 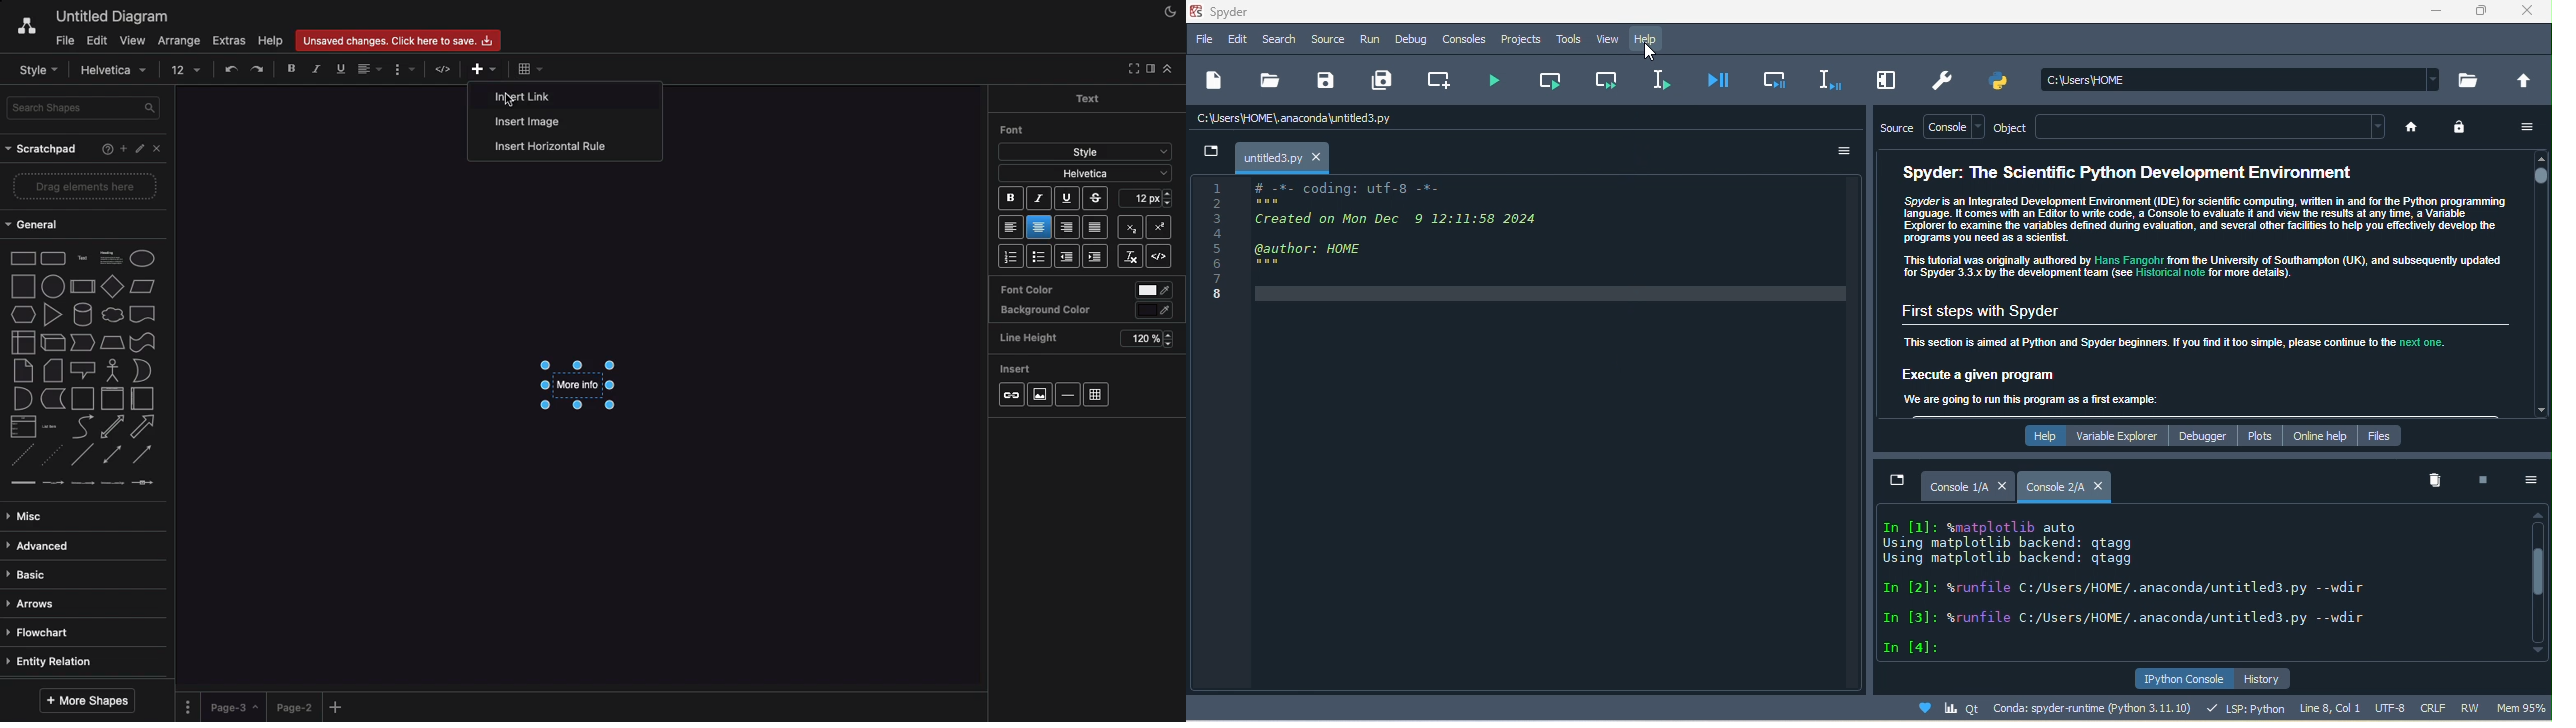 I want to click on Italics, so click(x=317, y=68).